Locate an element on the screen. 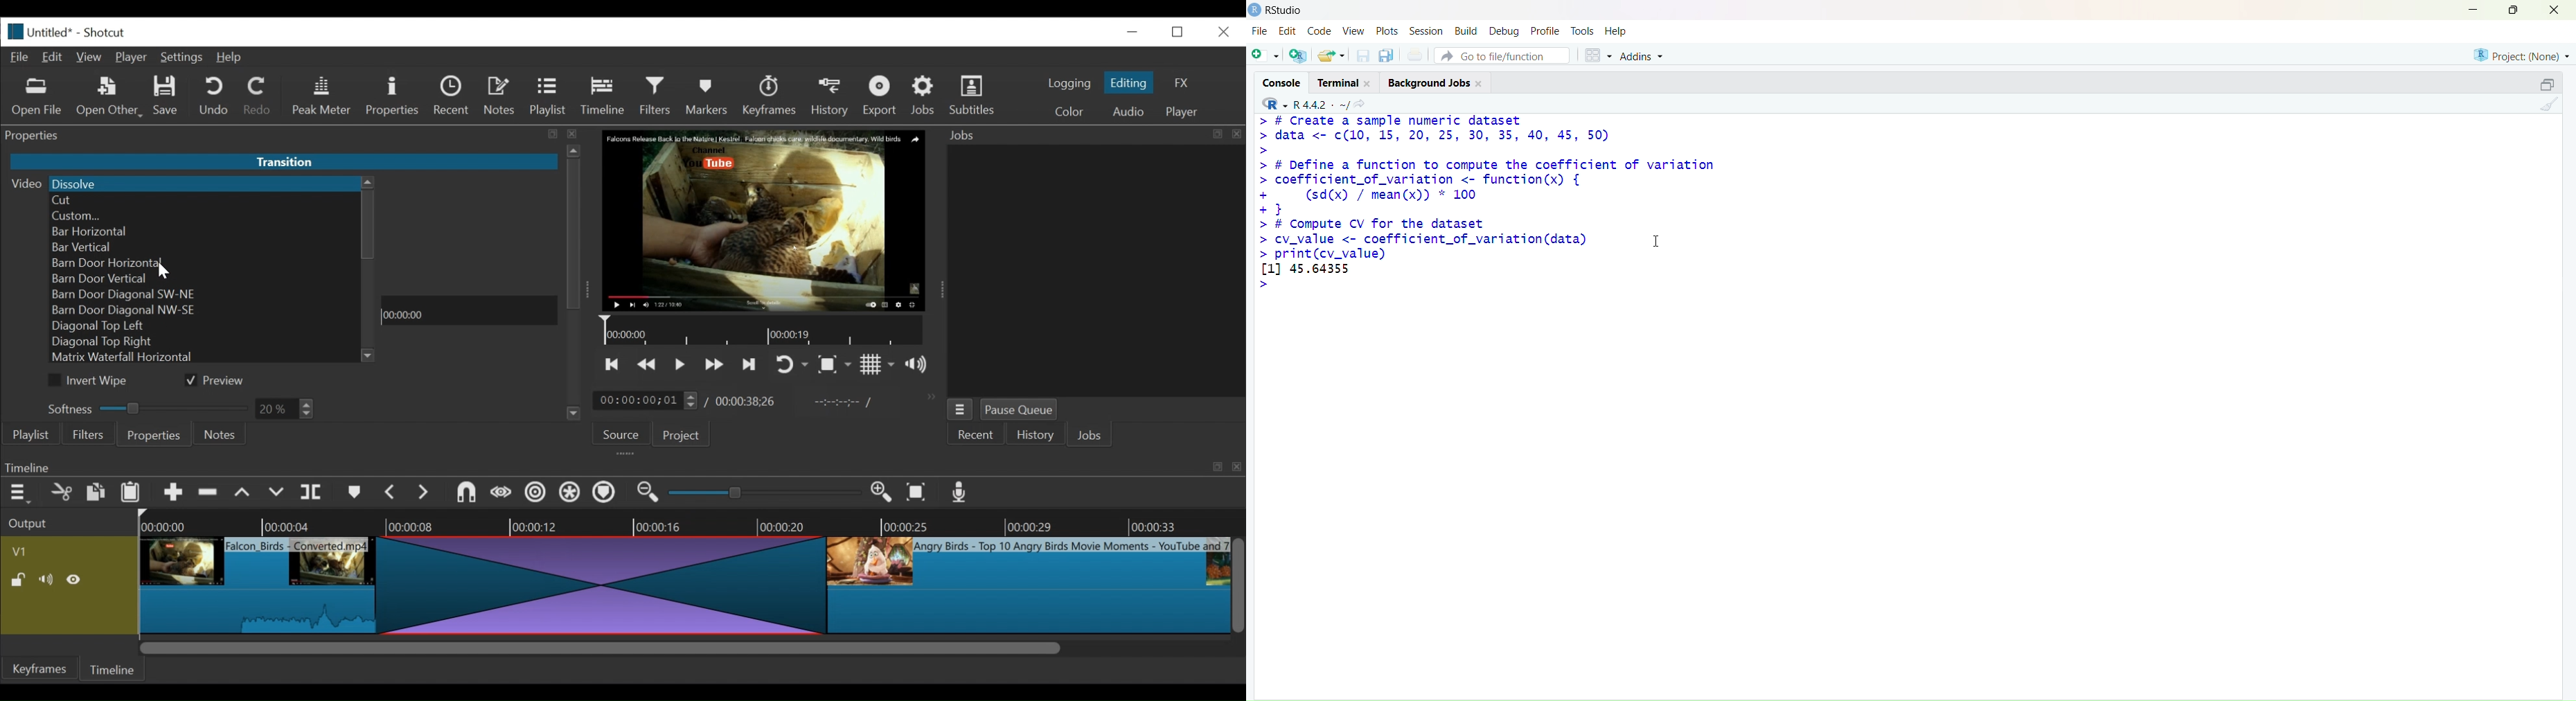  scrub while dragging is located at coordinates (502, 493).